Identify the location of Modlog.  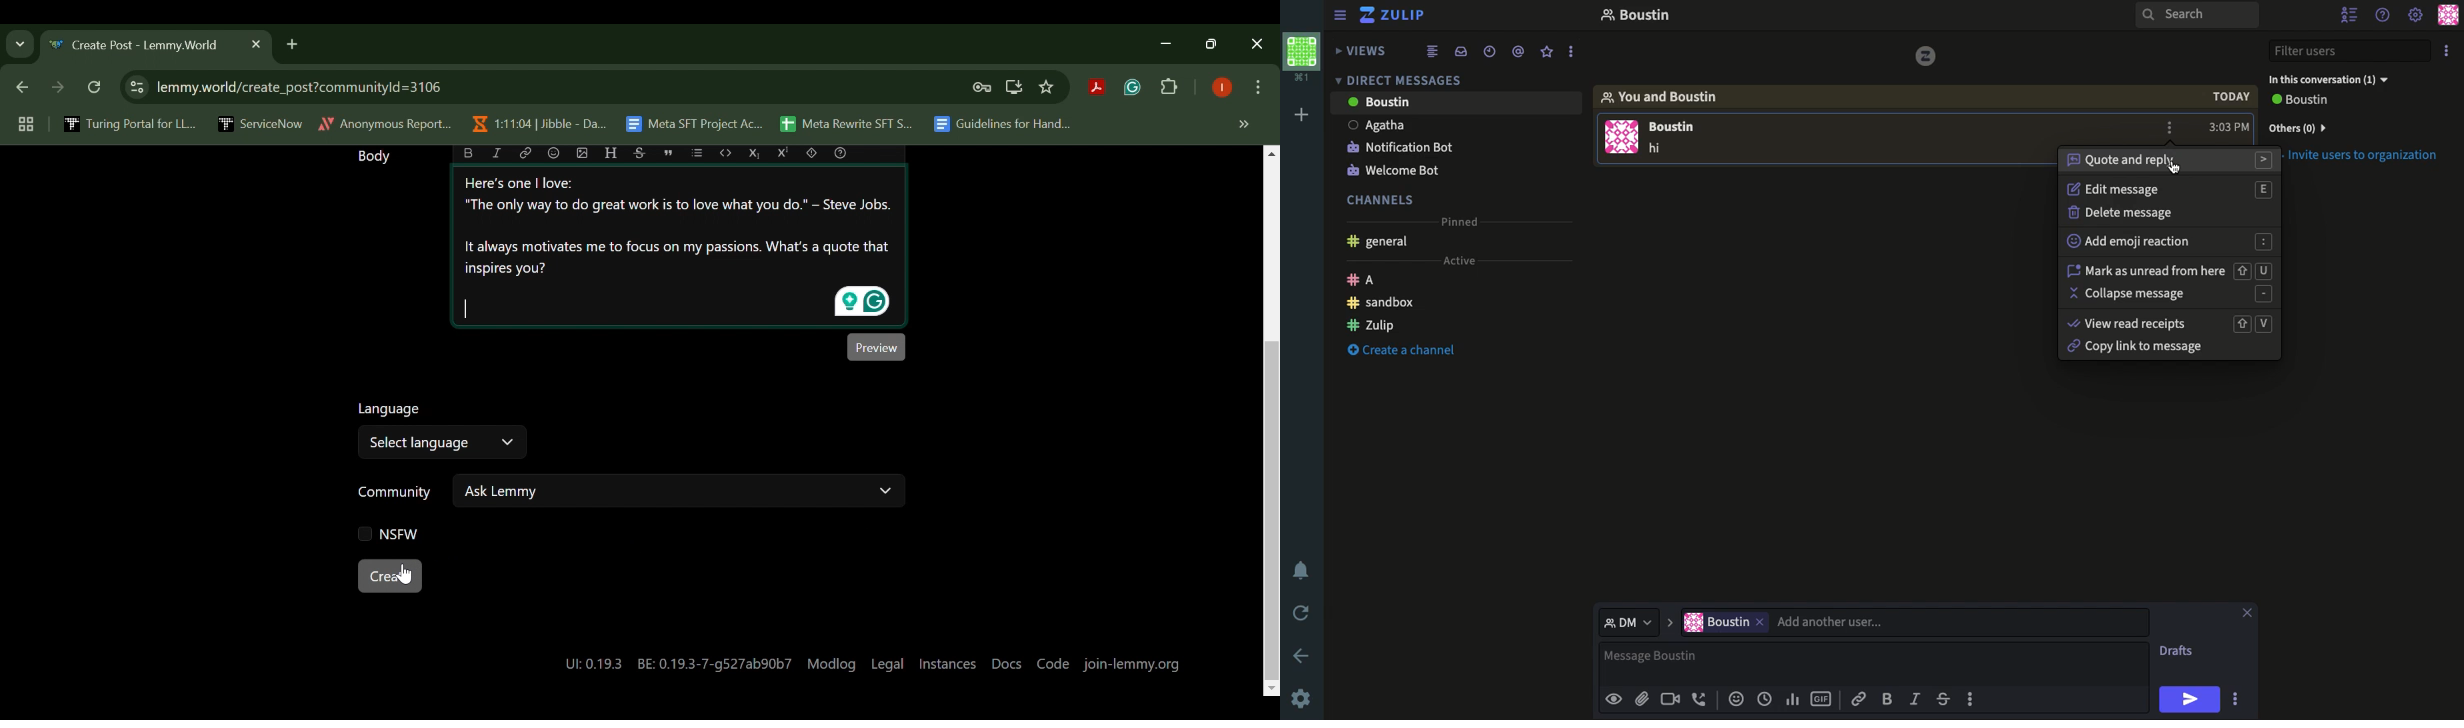
(831, 662).